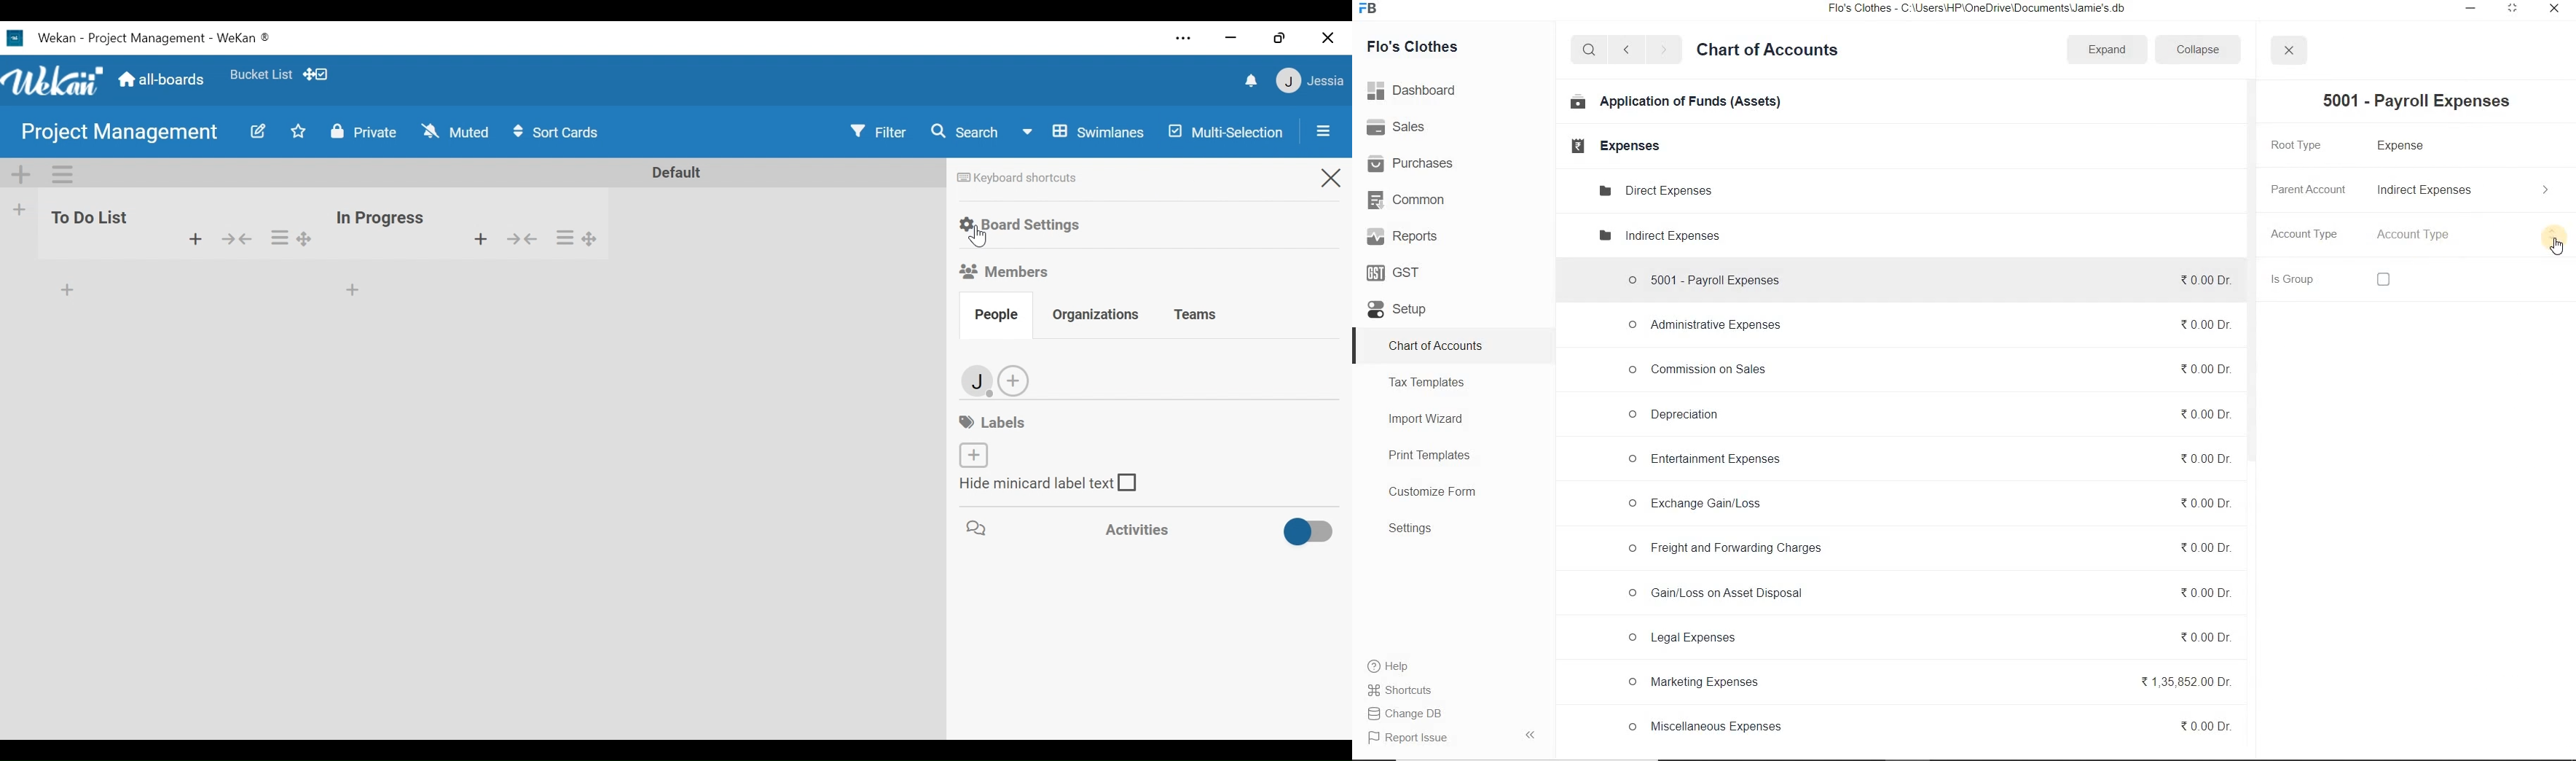  I want to click on © Depreciation 20.000r, so click(1927, 413).